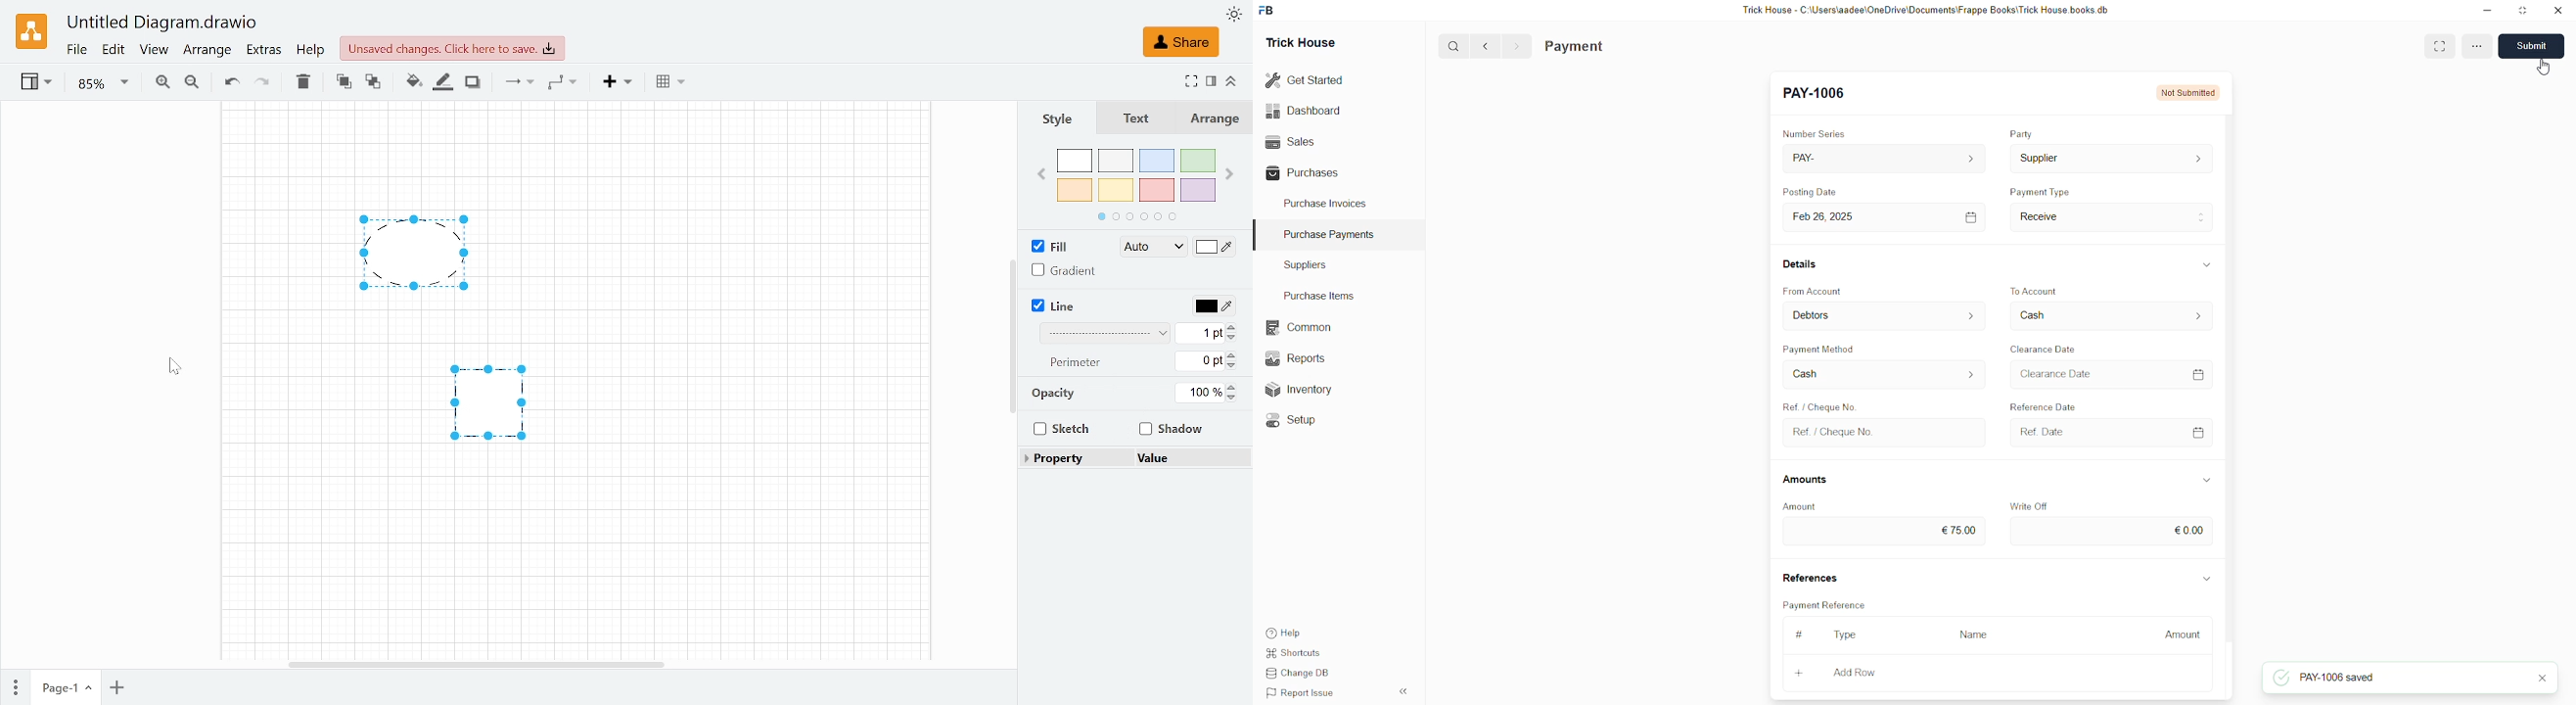 This screenshot has width=2576, height=728. What do you see at coordinates (1298, 672) in the screenshot?
I see `Change DB` at bounding box center [1298, 672].